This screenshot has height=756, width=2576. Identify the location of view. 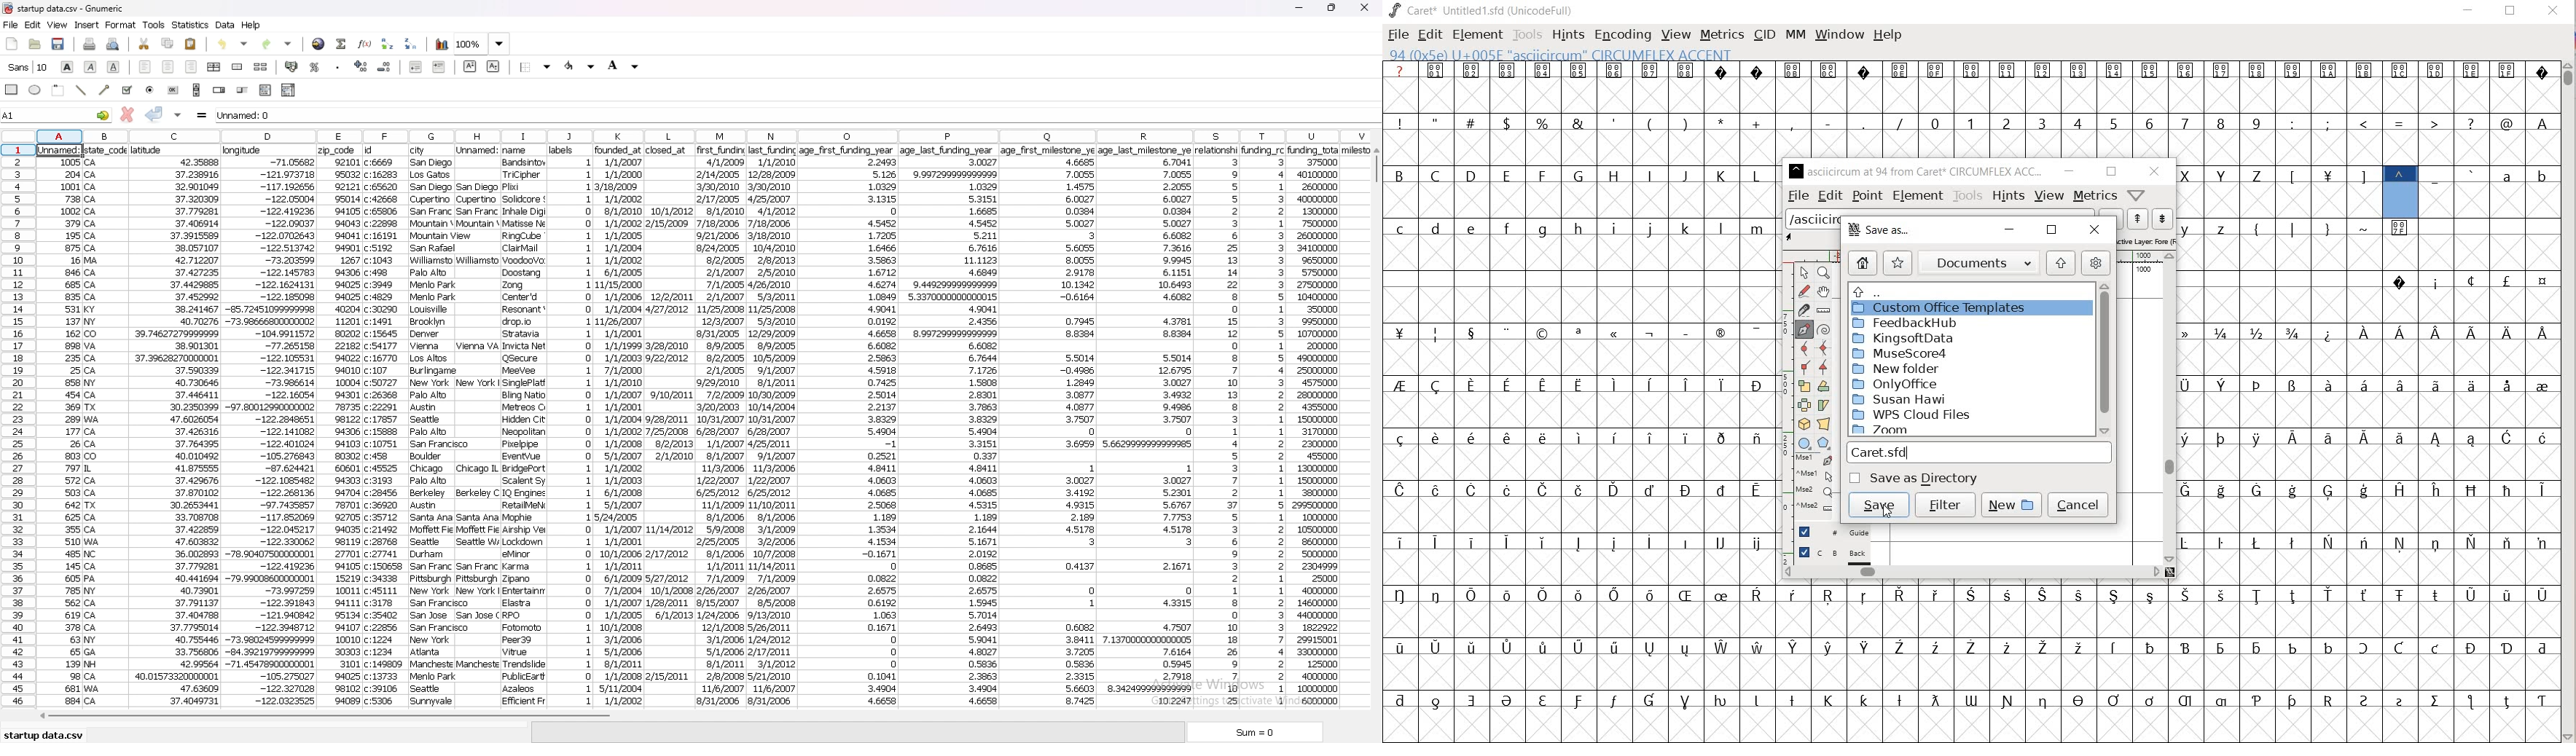
(2049, 196).